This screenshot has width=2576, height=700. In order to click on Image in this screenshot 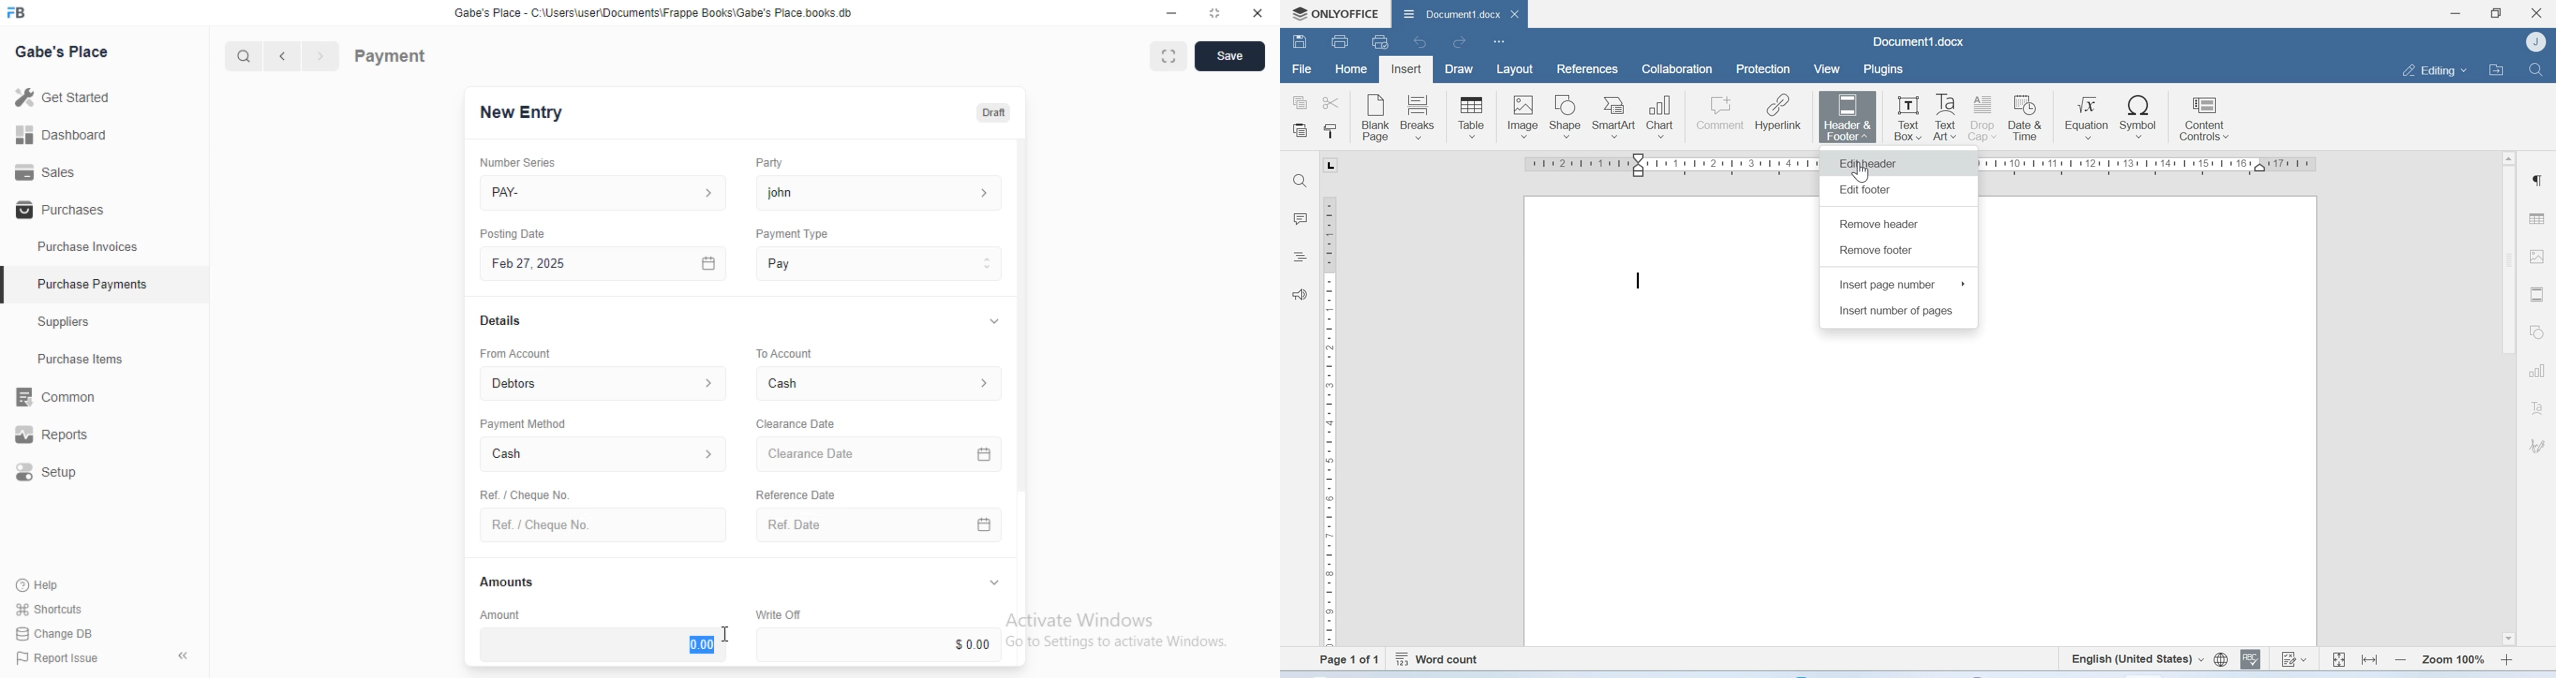, I will do `click(1523, 116)`.